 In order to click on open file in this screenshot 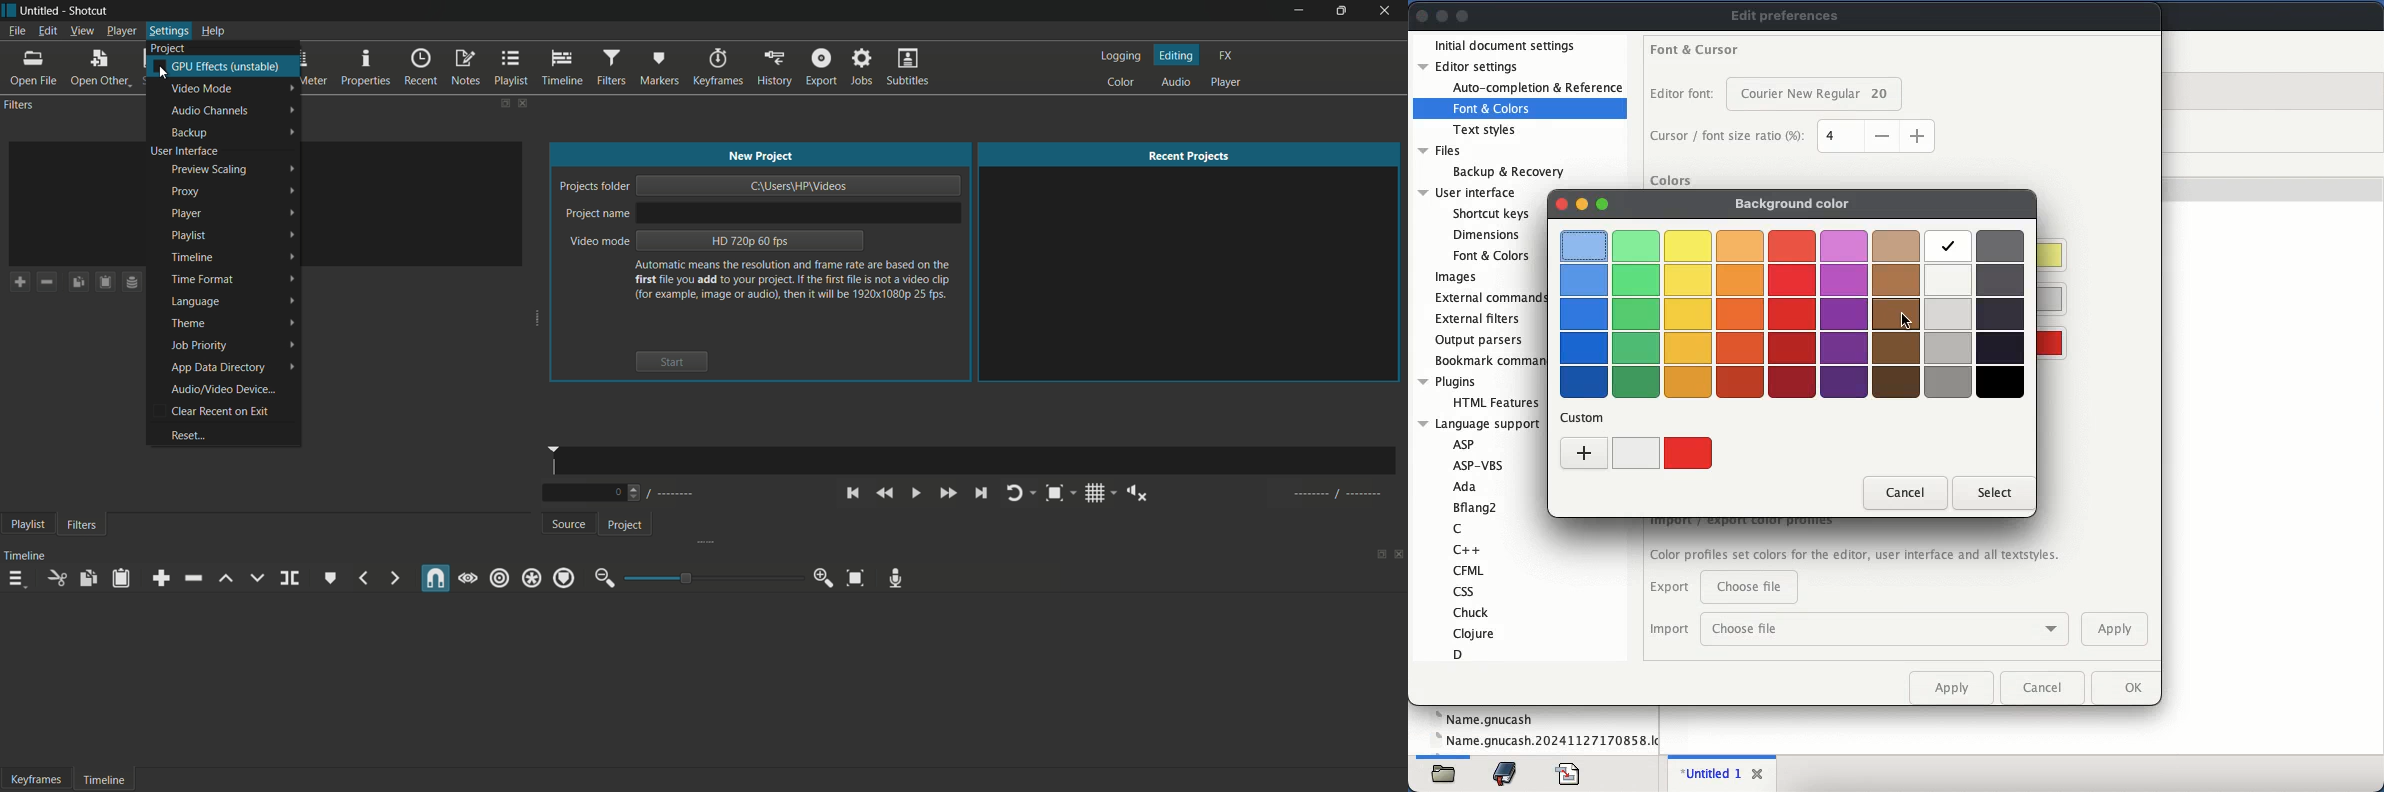, I will do `click(33, 69)`.